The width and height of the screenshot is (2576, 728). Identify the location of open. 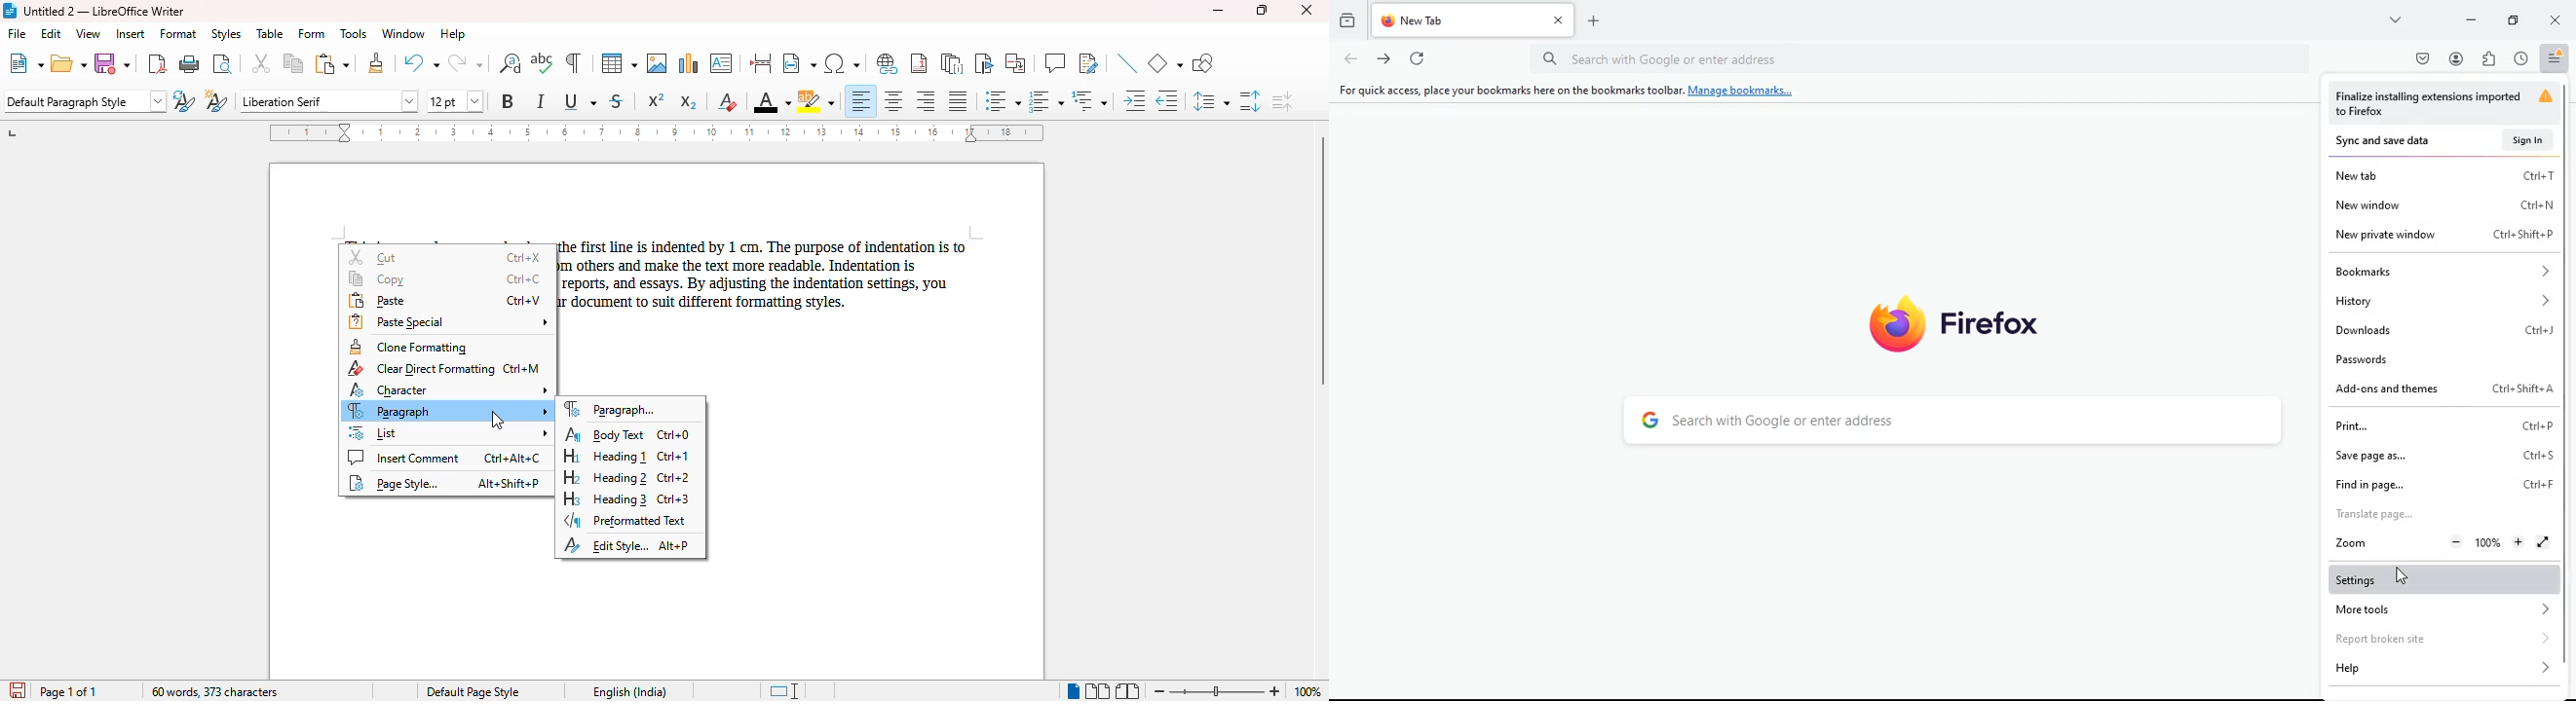
(69, 63).